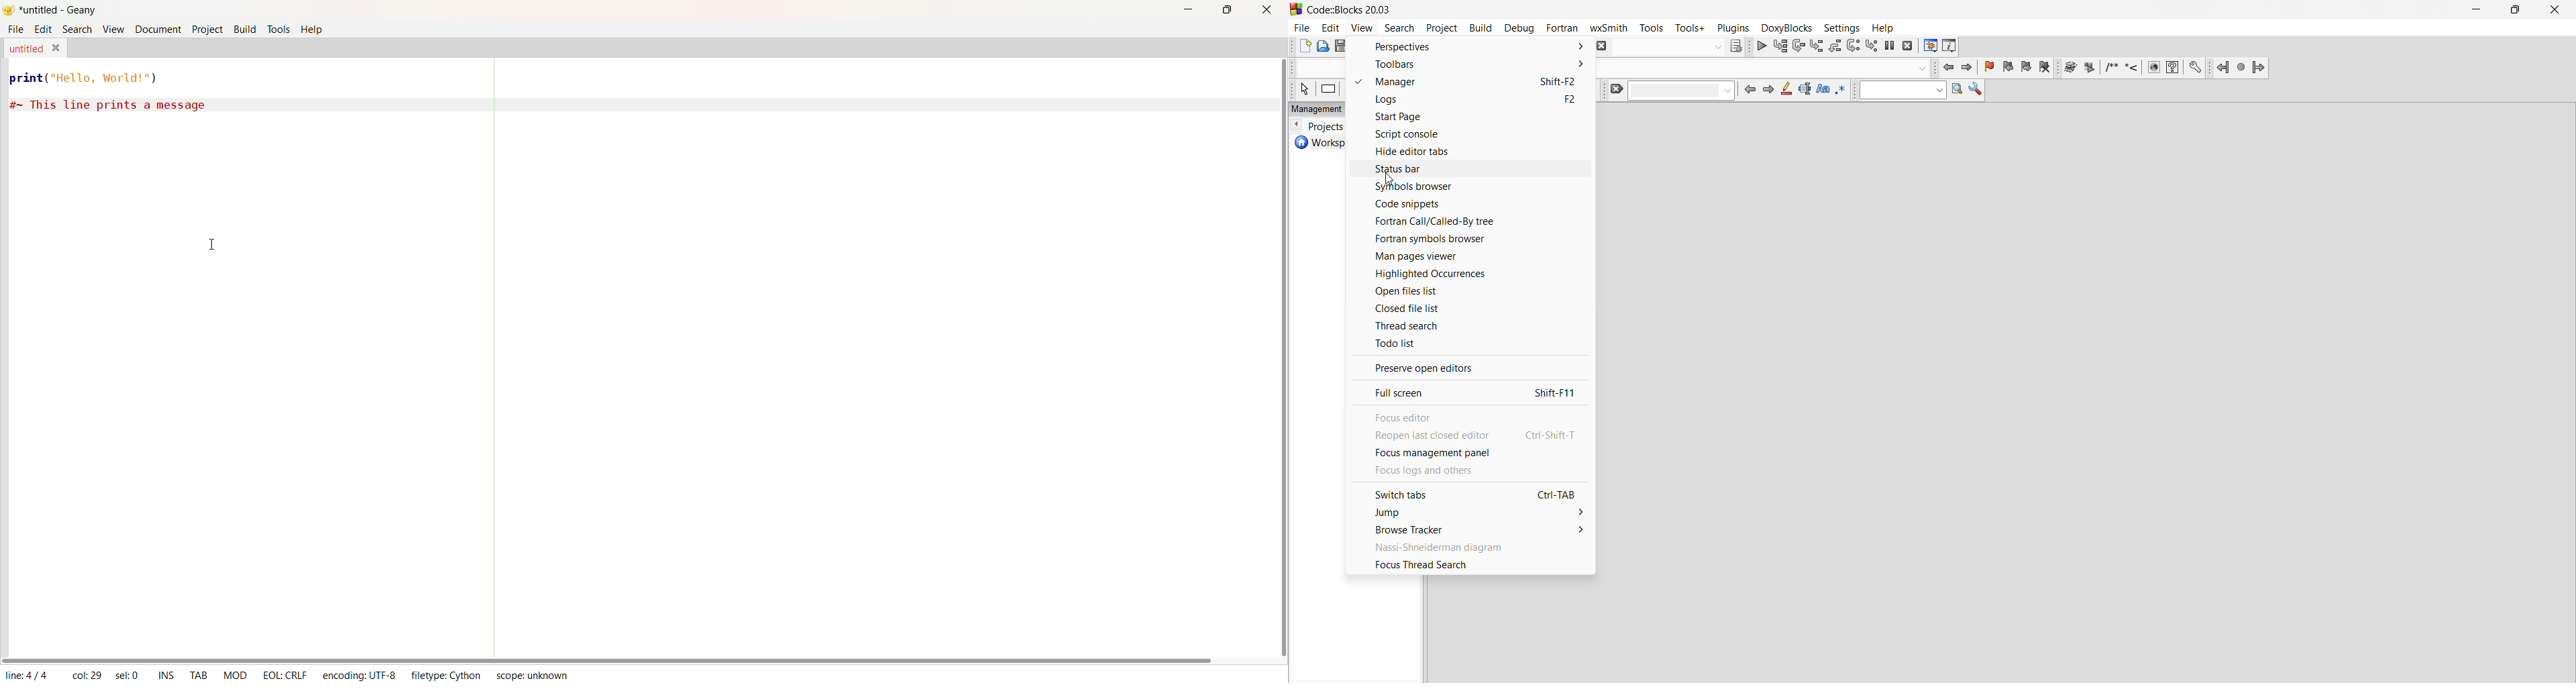 This screenshot has height=700, width=2576. Describe the element at coordinates (1470, 203) in the screenshot. I see `code snippets` at that location.